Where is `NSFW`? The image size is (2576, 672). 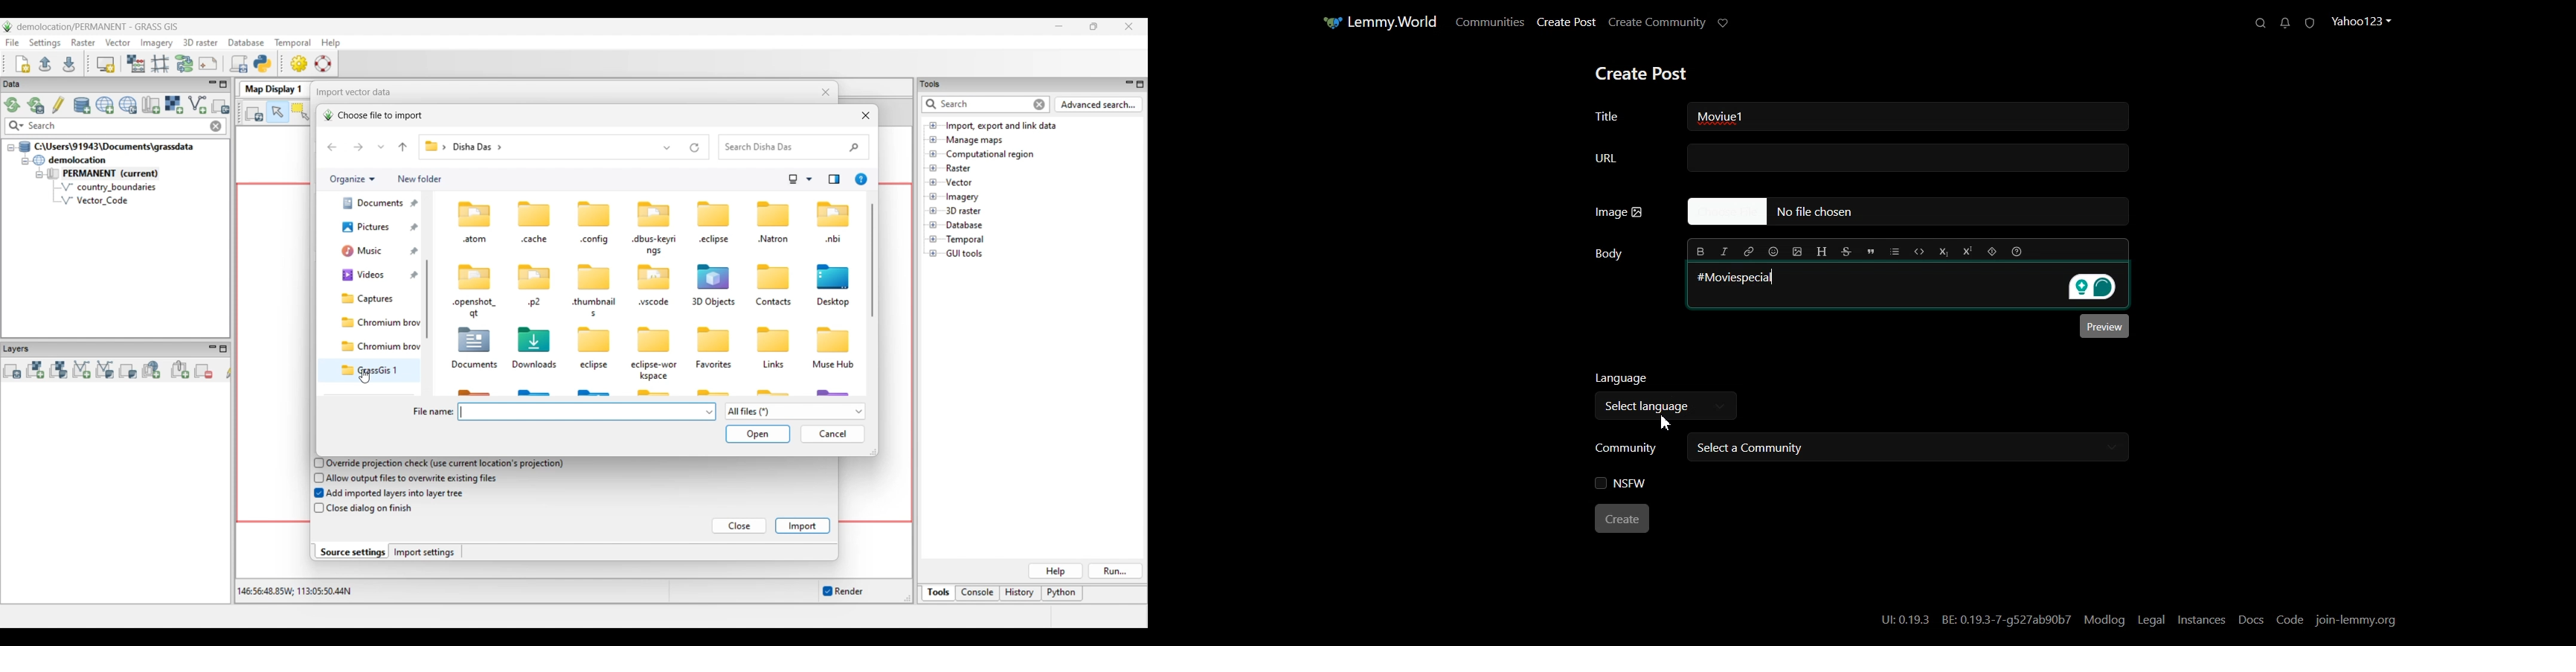
NSFW is located at coordinates (1622, 484).